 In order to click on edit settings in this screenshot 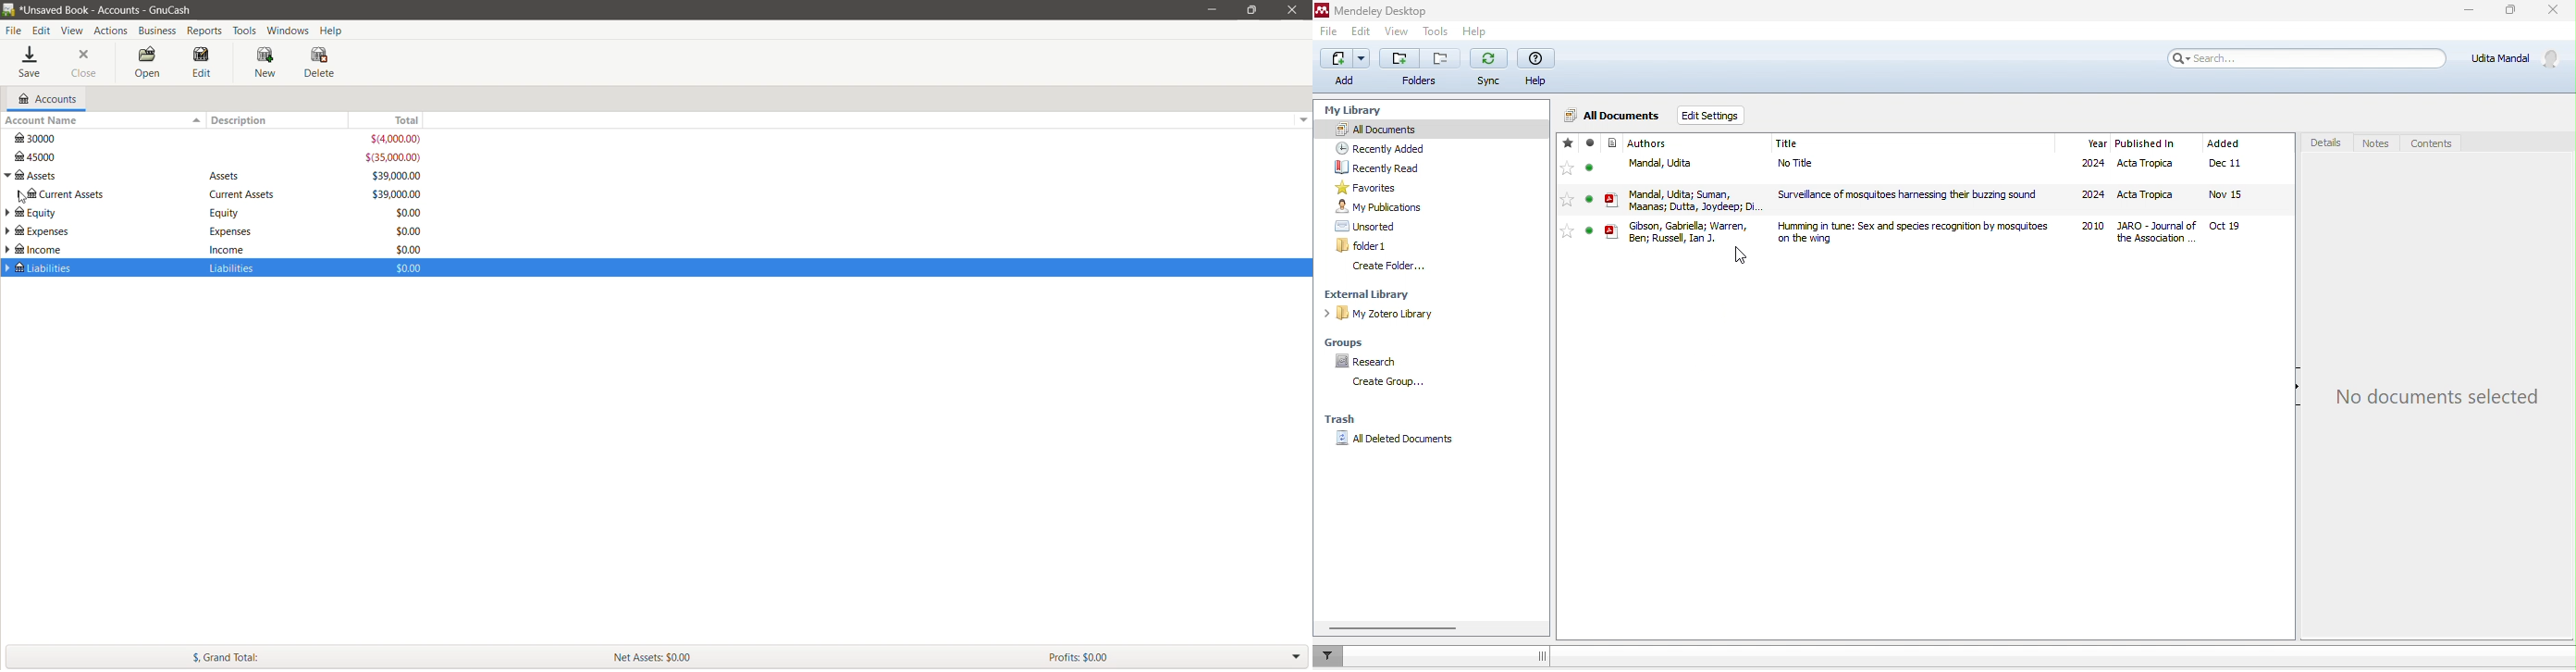, I will do `click(1710, 116)`.